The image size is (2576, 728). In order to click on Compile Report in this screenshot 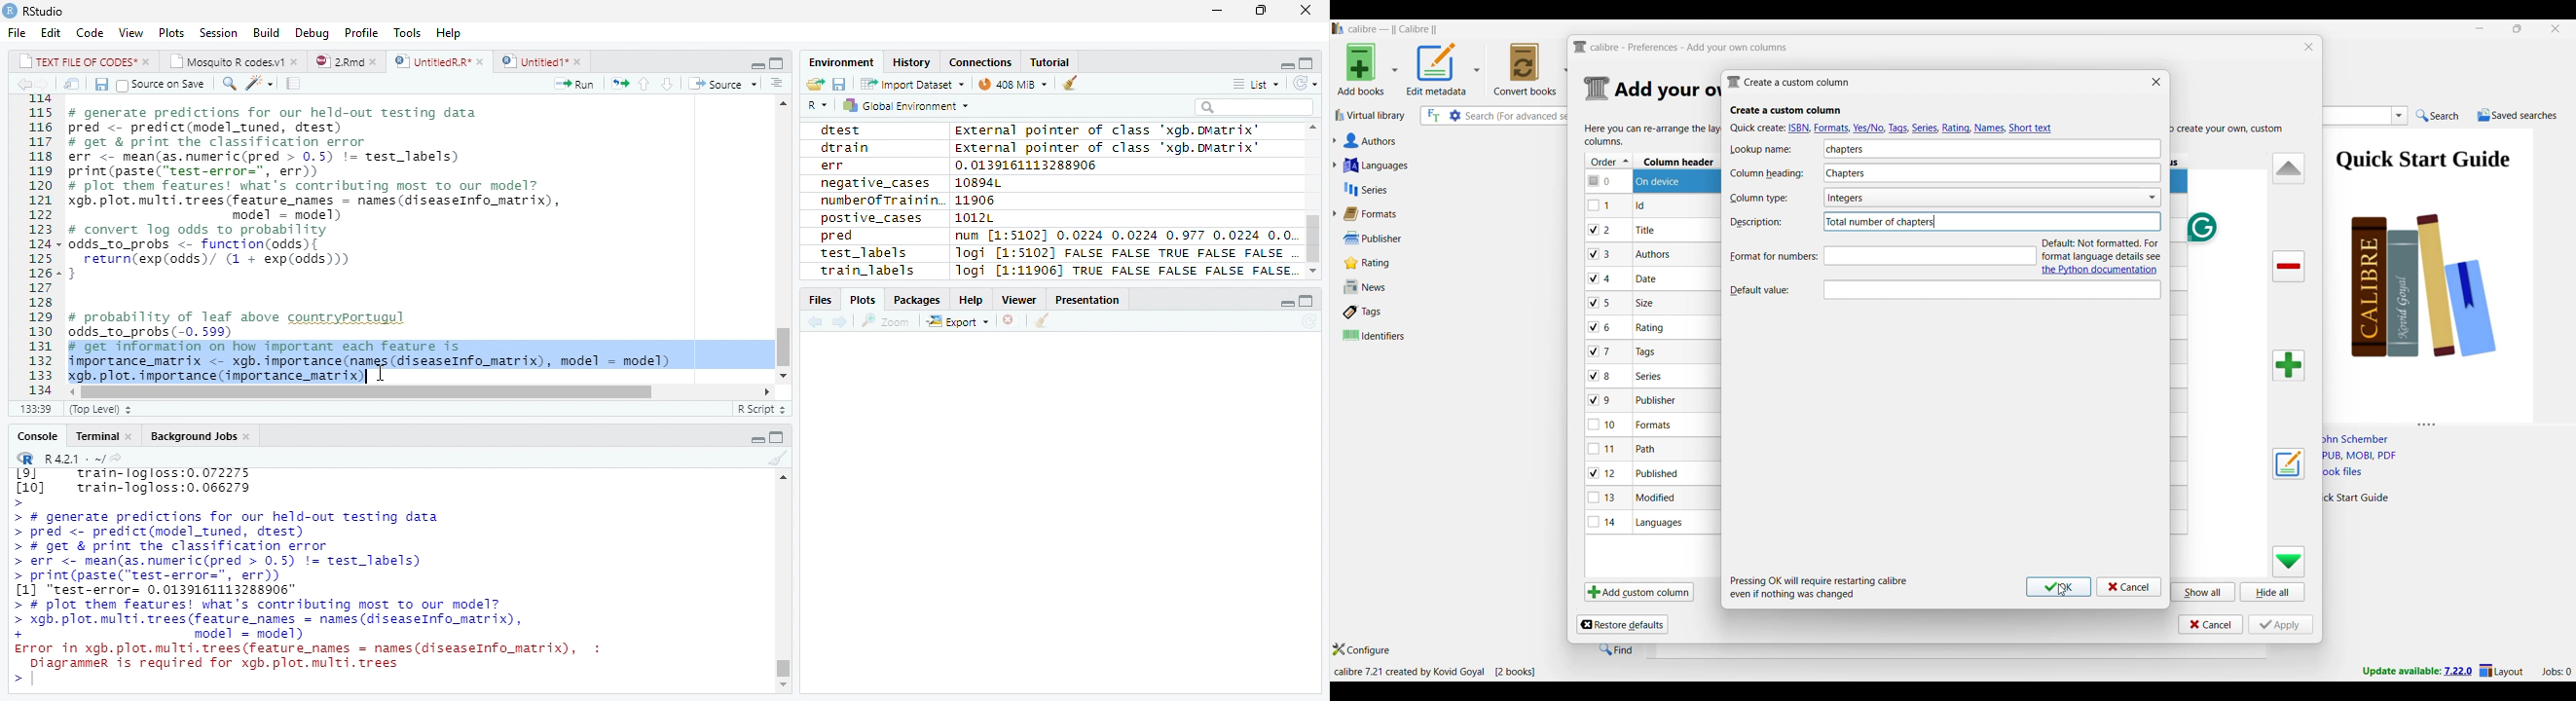, I will do `click(293, 83)`.